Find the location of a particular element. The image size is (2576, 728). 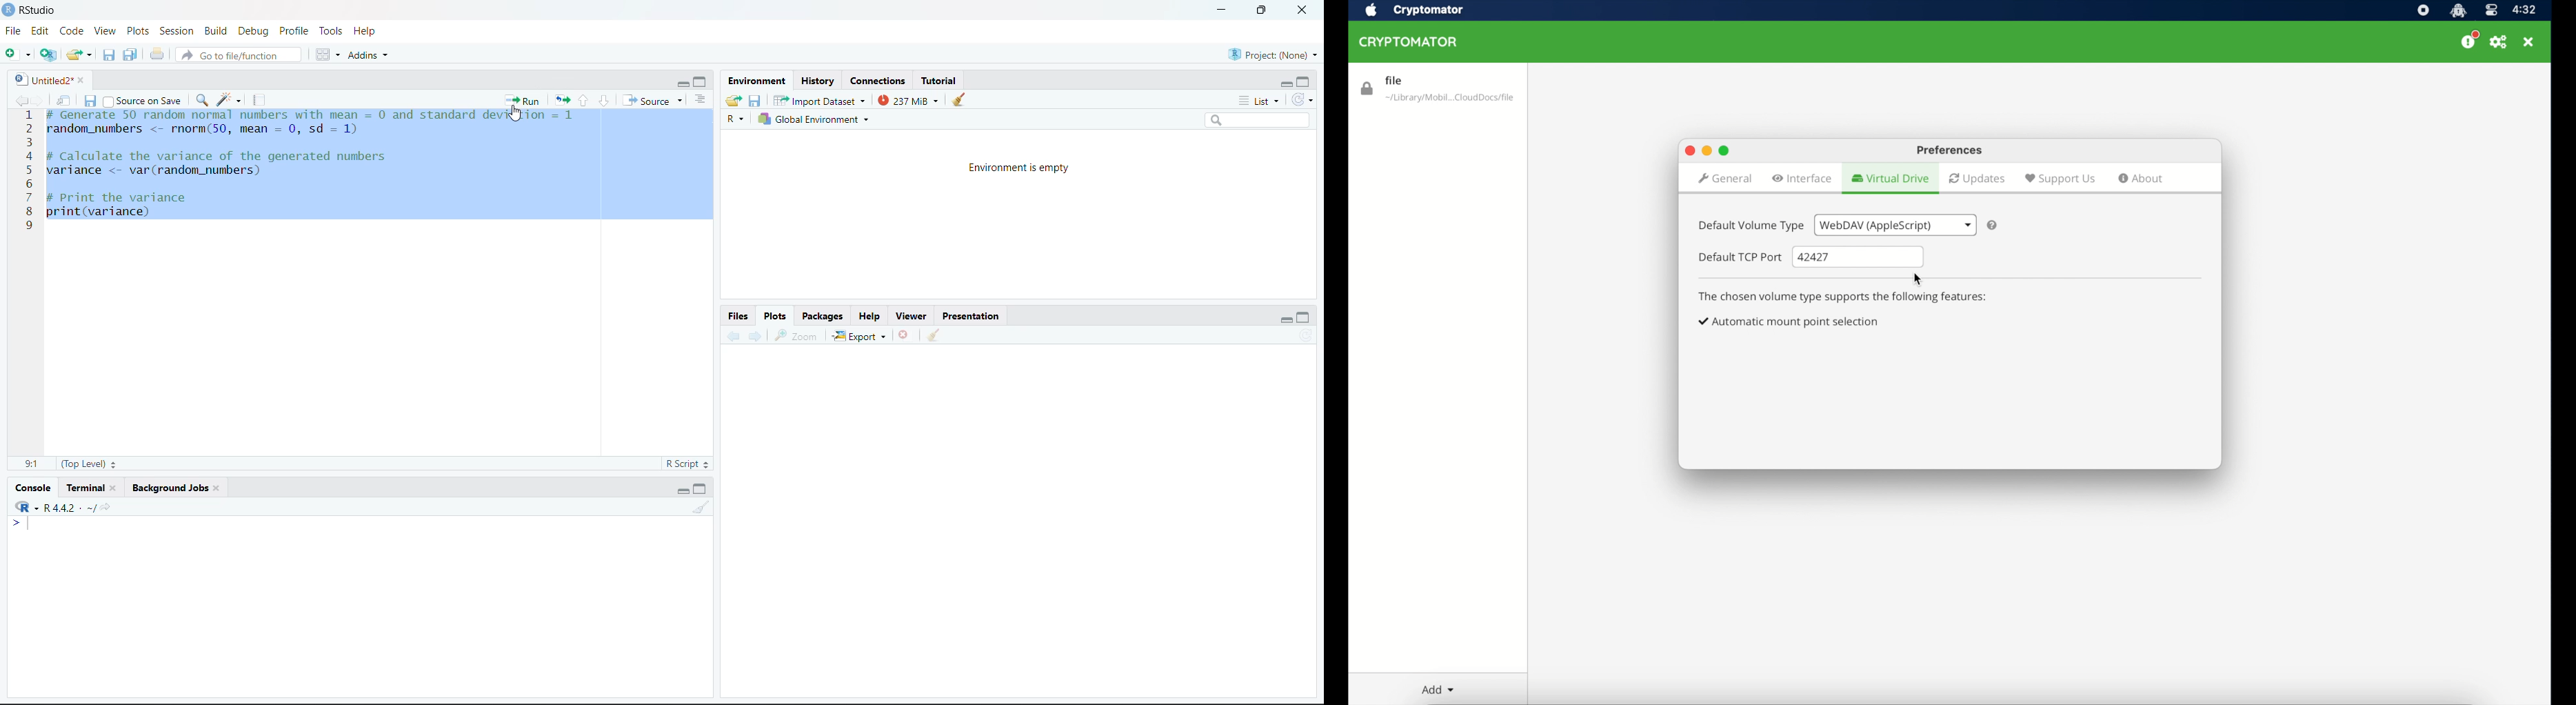

print is located at coordinates (157, 54).